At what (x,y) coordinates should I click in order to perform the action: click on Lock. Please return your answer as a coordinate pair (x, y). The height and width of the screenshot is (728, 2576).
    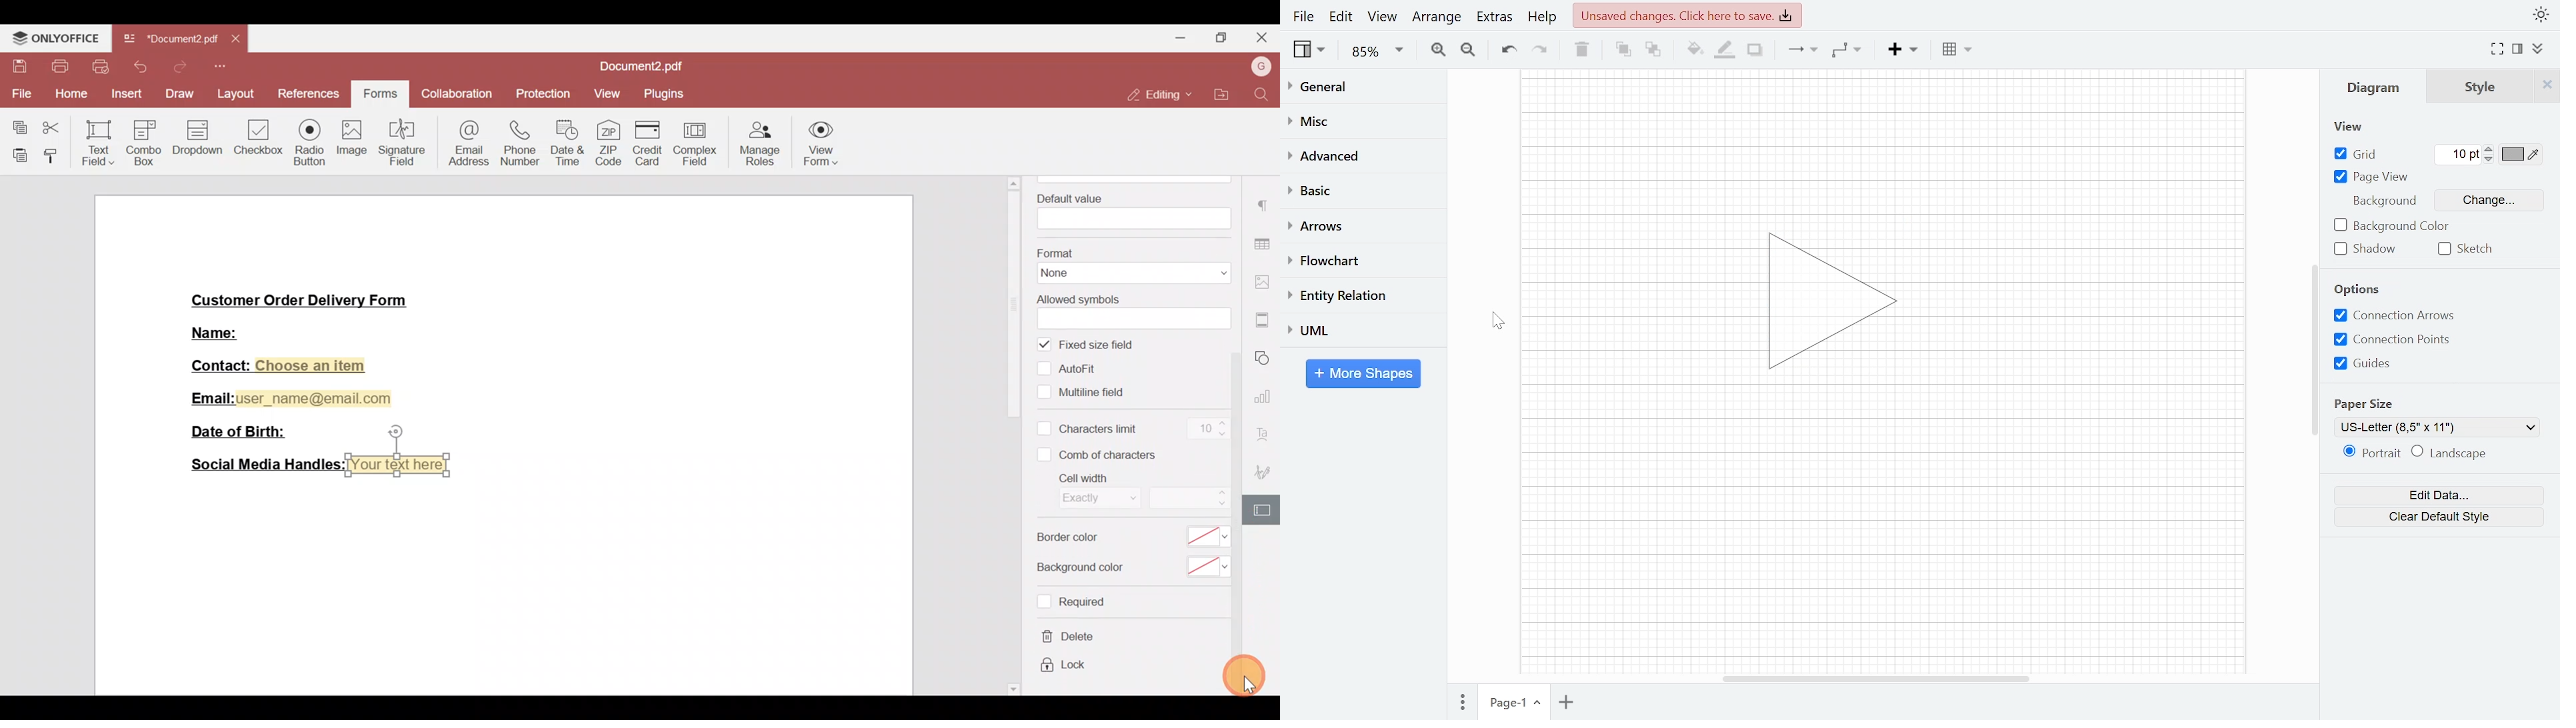
    Looking at the image, I should click on (1065, 667).